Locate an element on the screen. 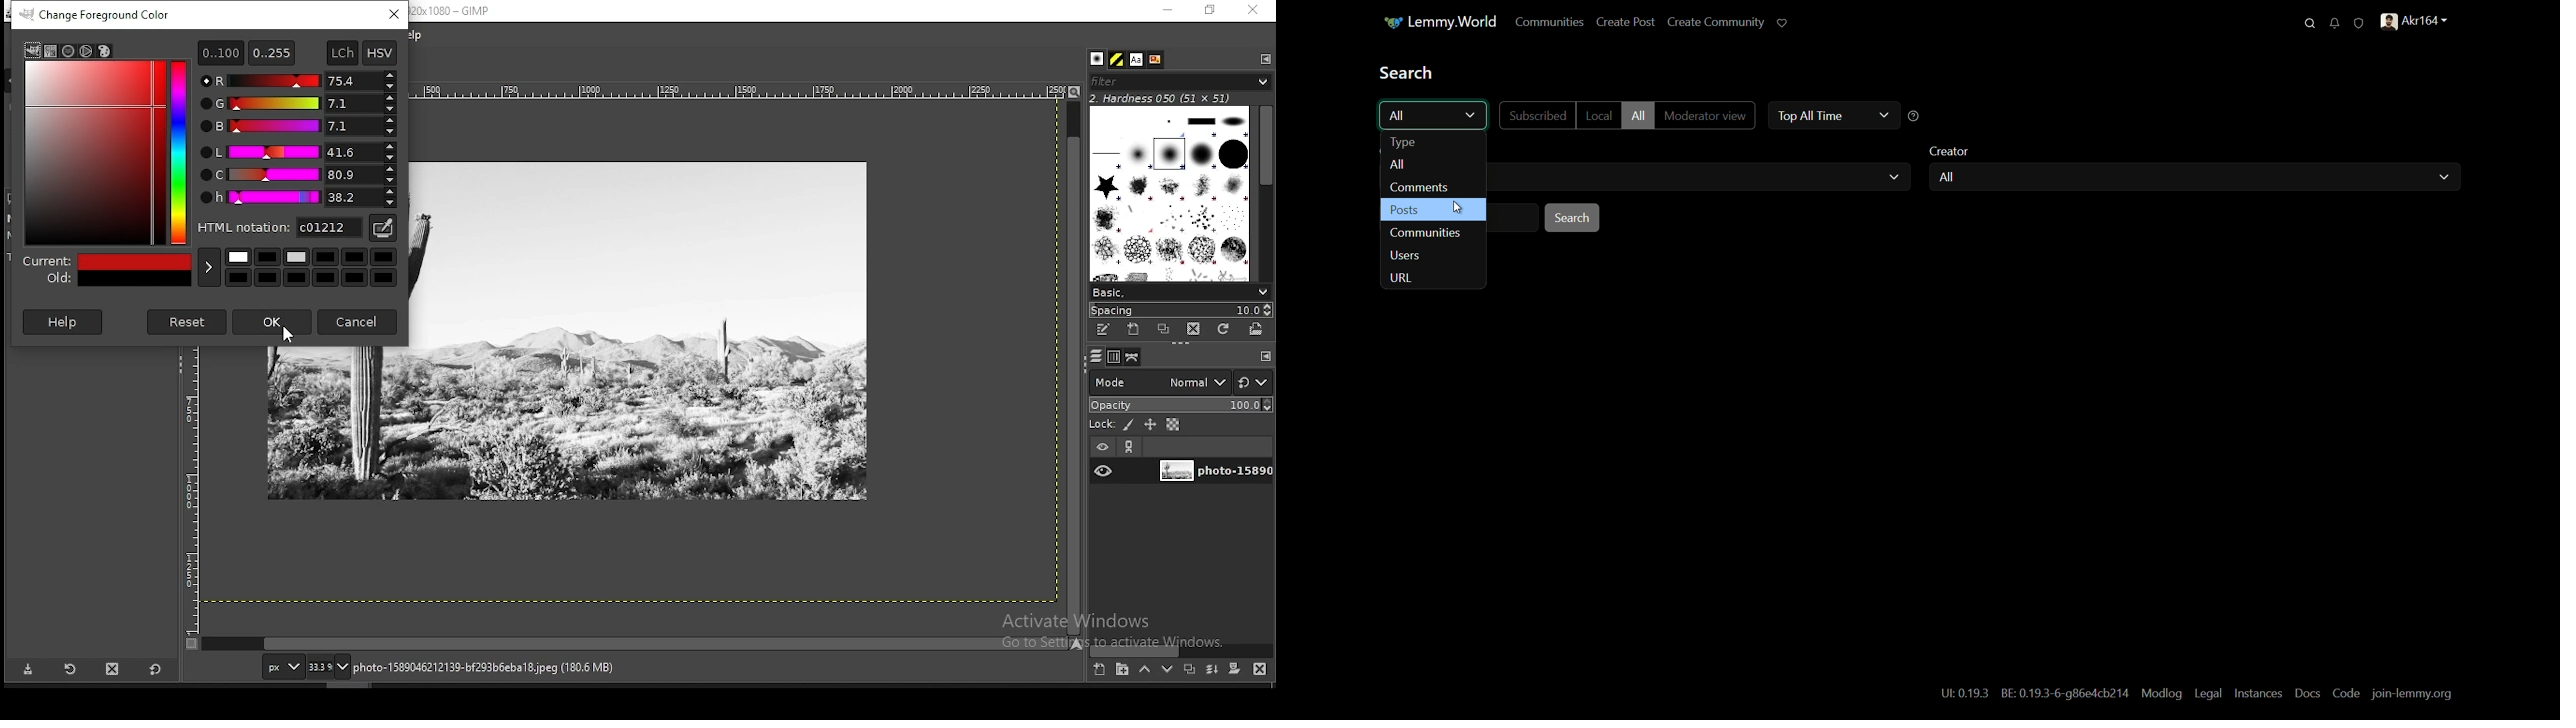 The width and height of the screenshot is (2576, 728). new layer is located at coordinates (1101, 671).